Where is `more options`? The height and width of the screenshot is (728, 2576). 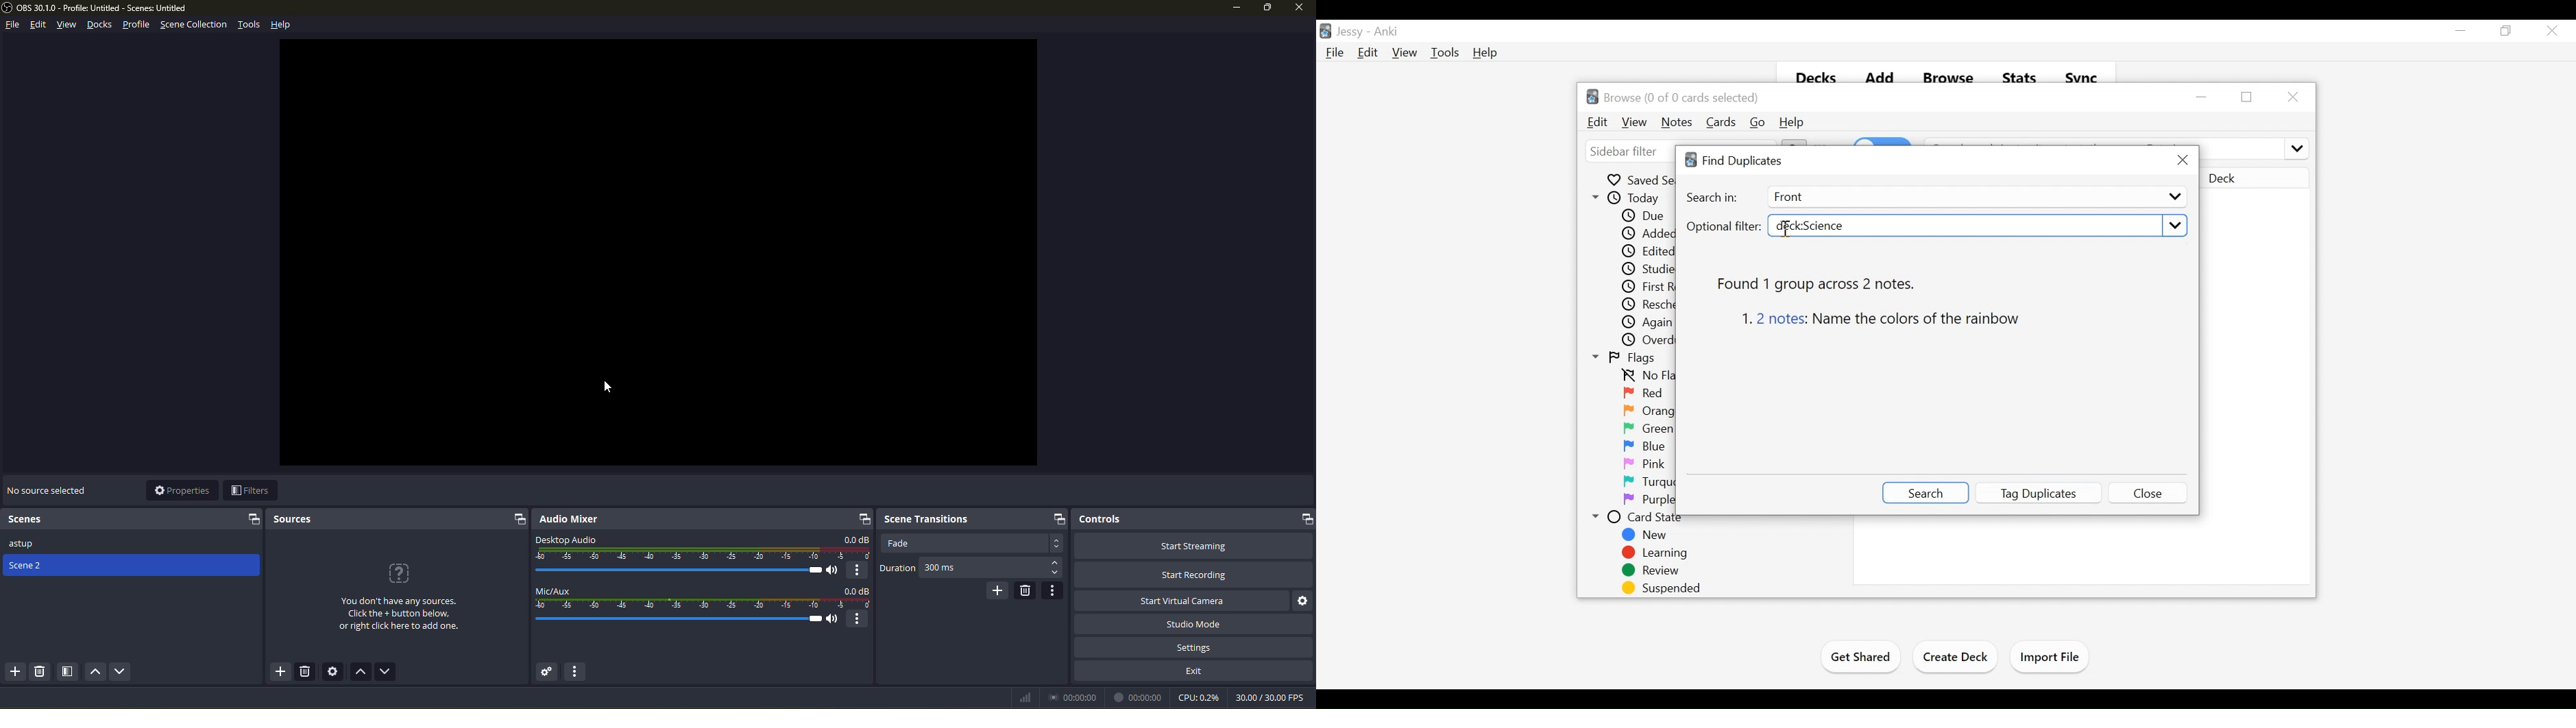 more options is located at coordinates (858, 571).